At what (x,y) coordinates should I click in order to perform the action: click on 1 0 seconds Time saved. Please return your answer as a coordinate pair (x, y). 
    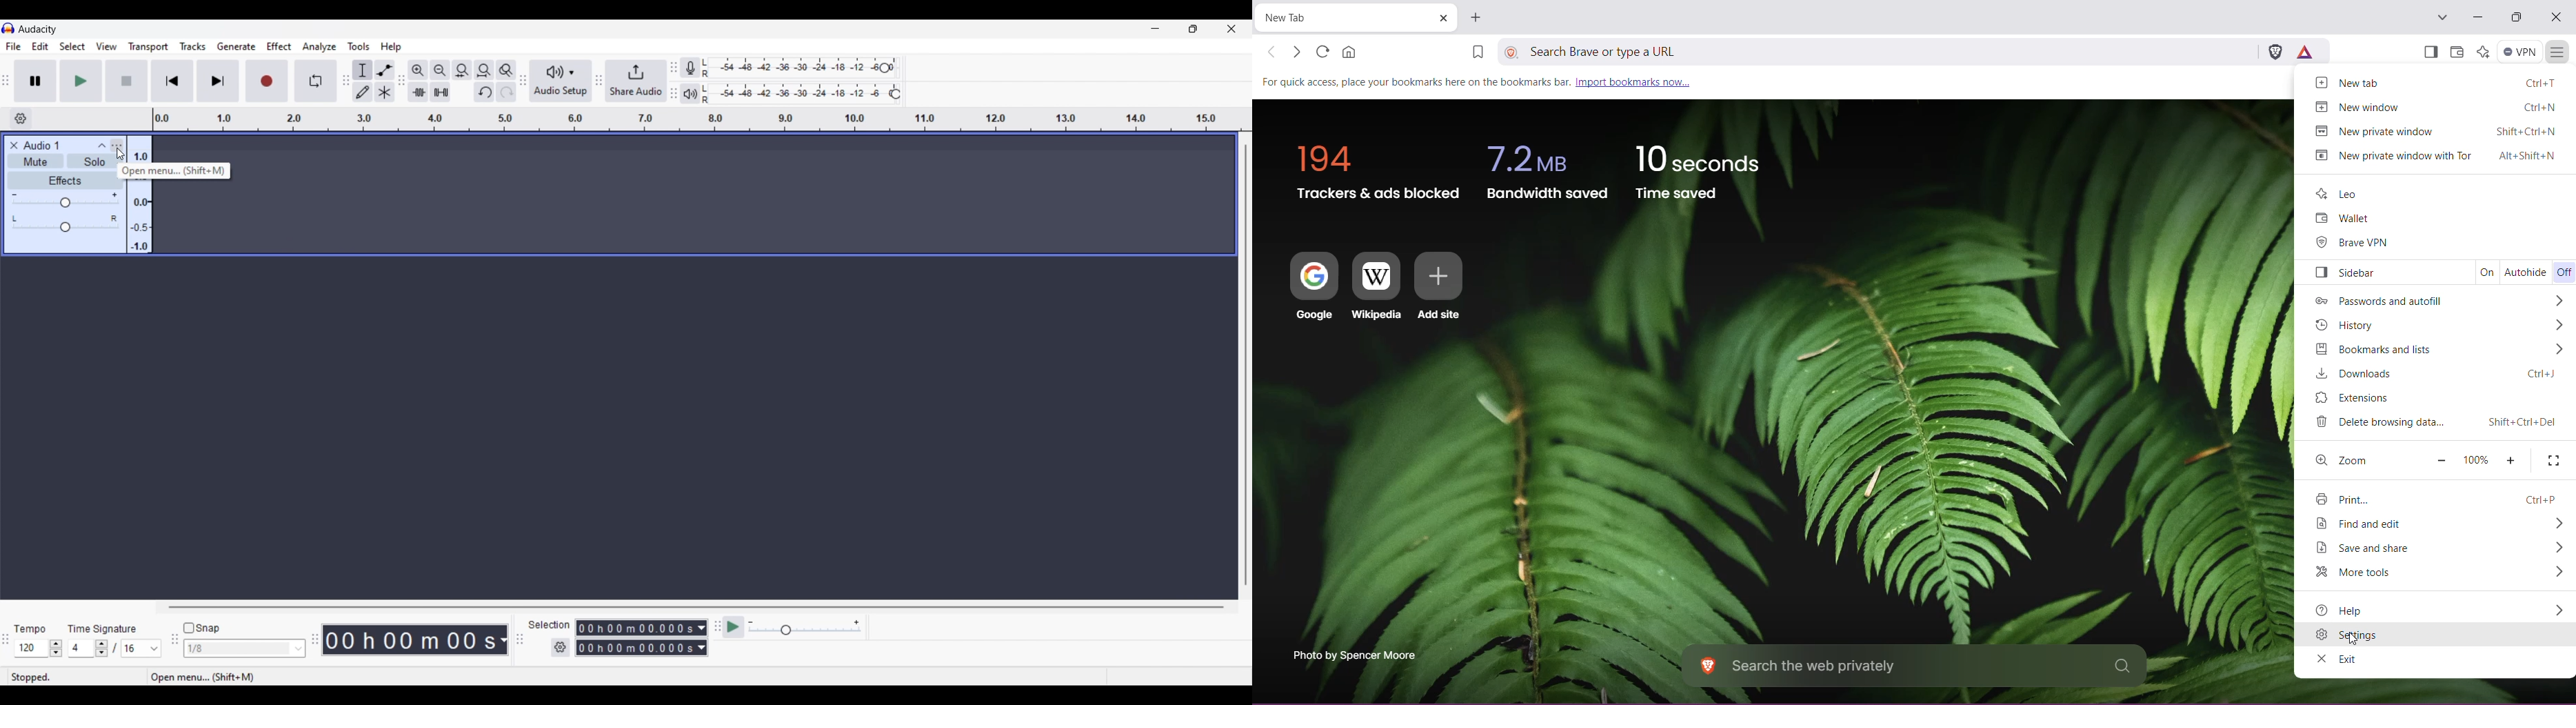
    Looking at the image, I should click on (1698, 168).